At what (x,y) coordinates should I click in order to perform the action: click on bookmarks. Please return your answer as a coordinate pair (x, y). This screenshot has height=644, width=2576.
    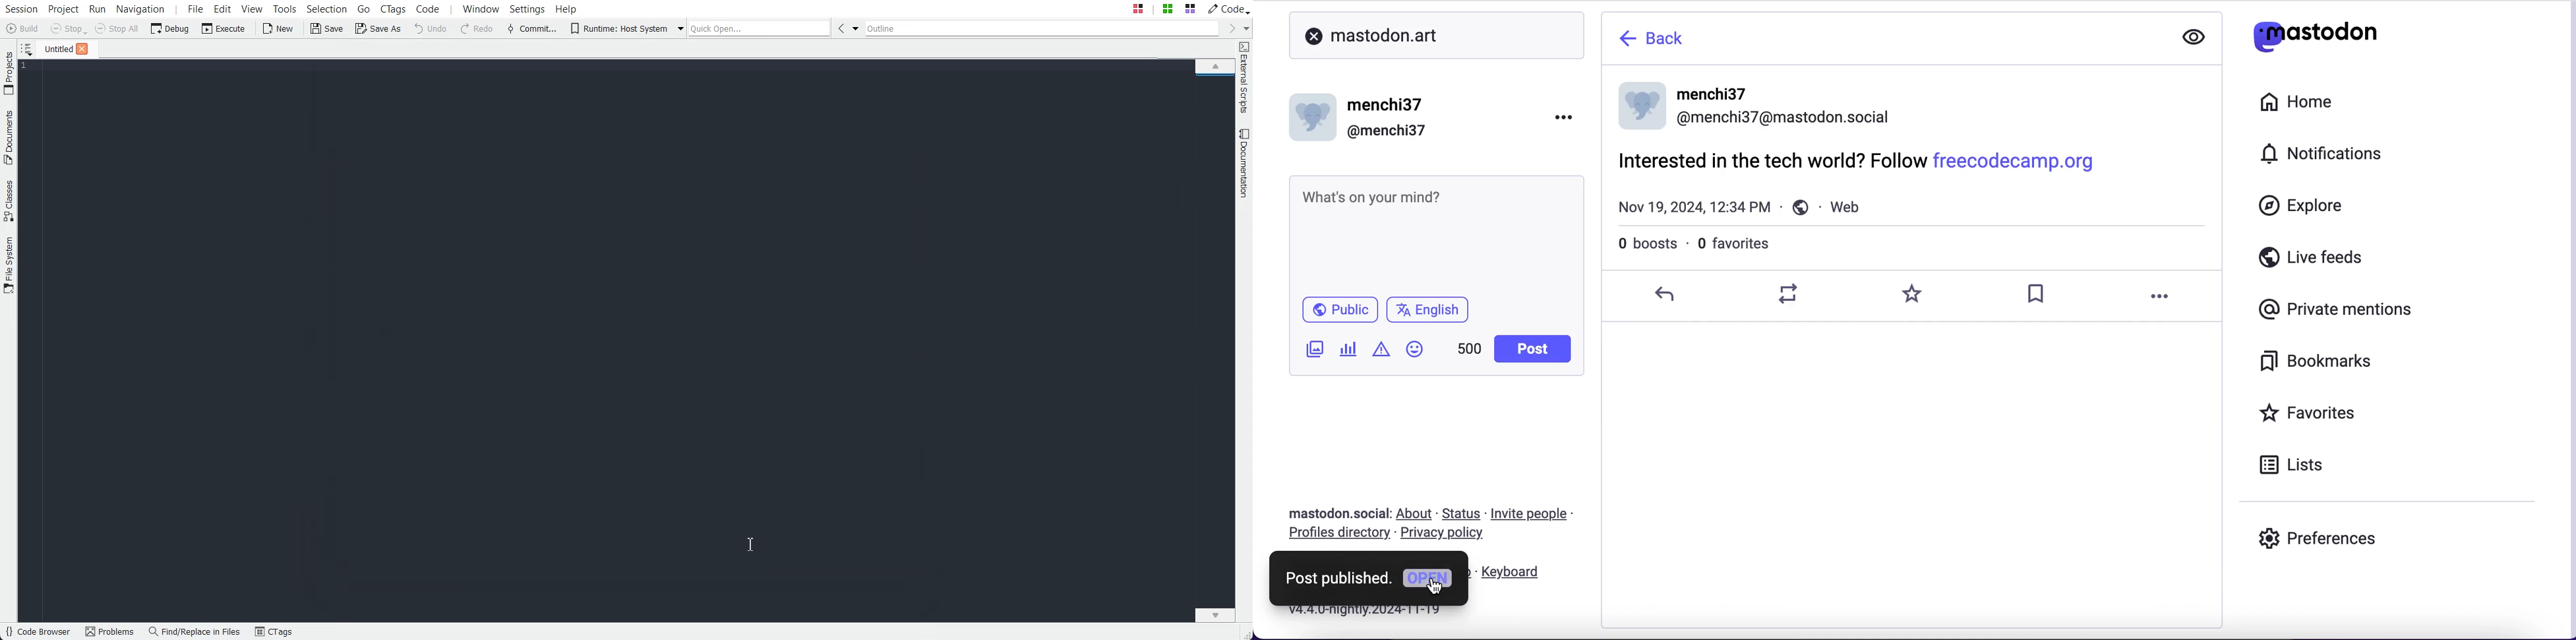
    Looking at the image, I should click on (2314, 360).